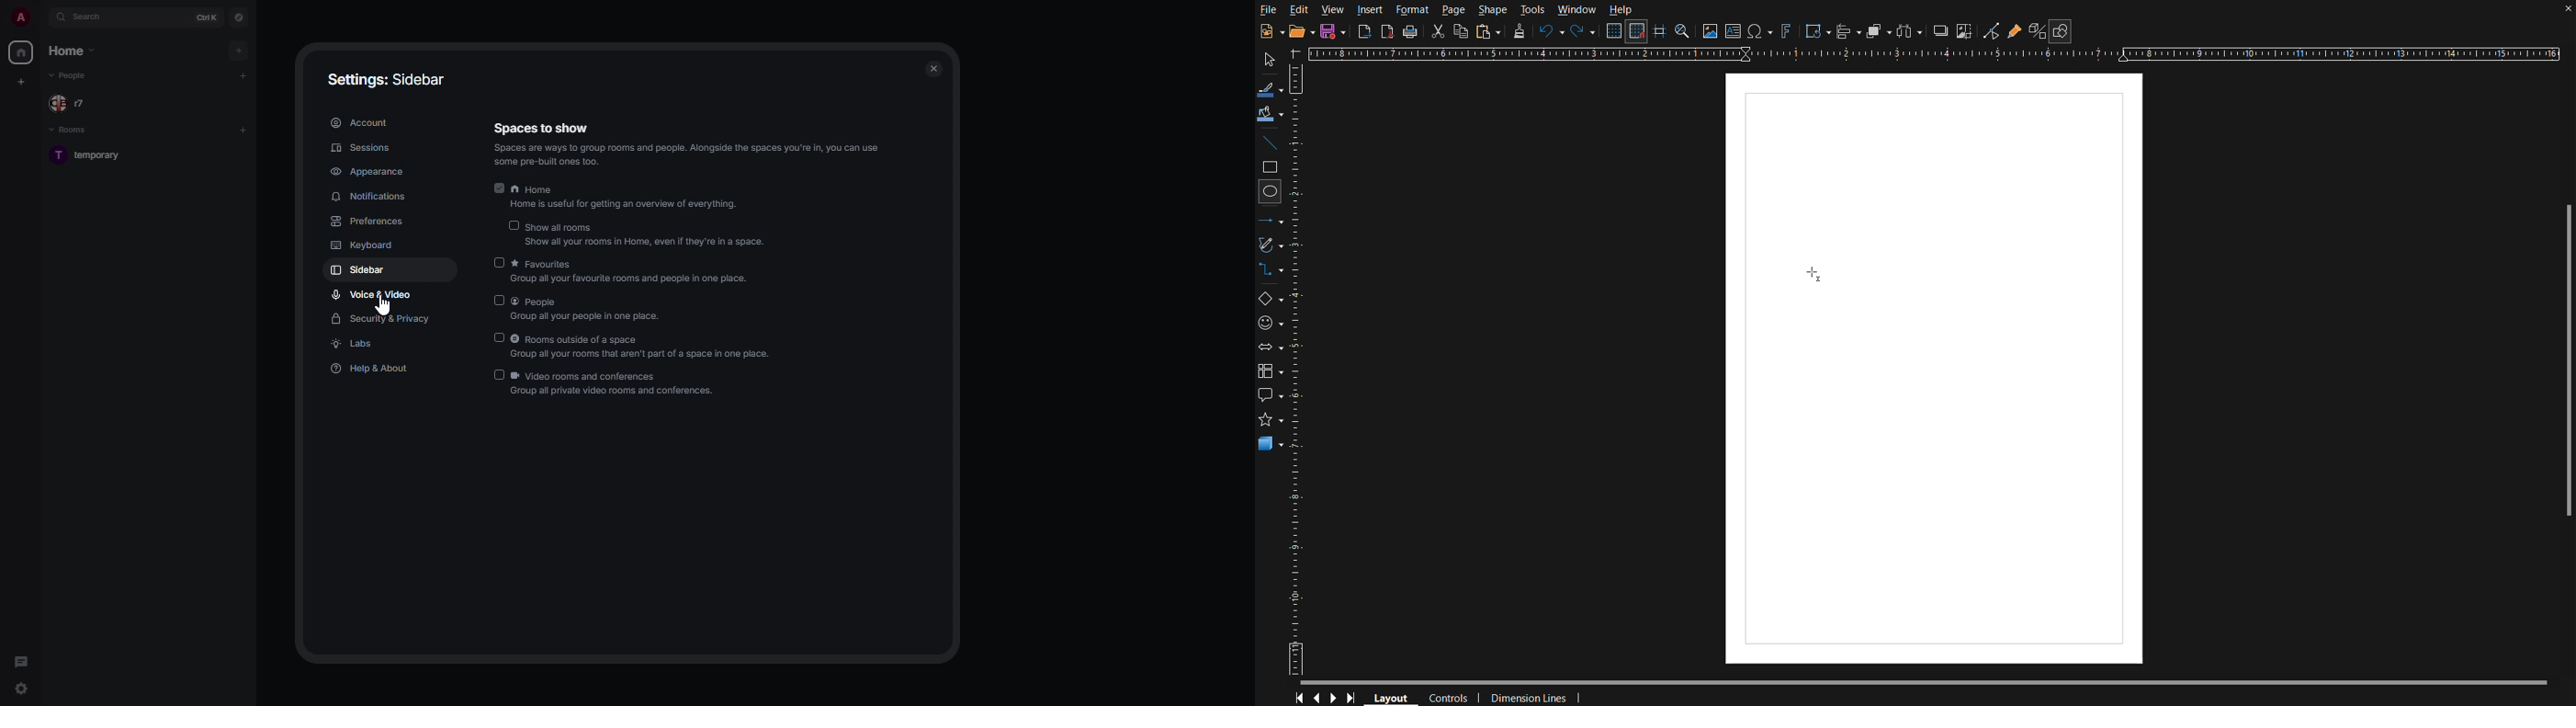  I want to click on Shadow, so click(1941, 32).